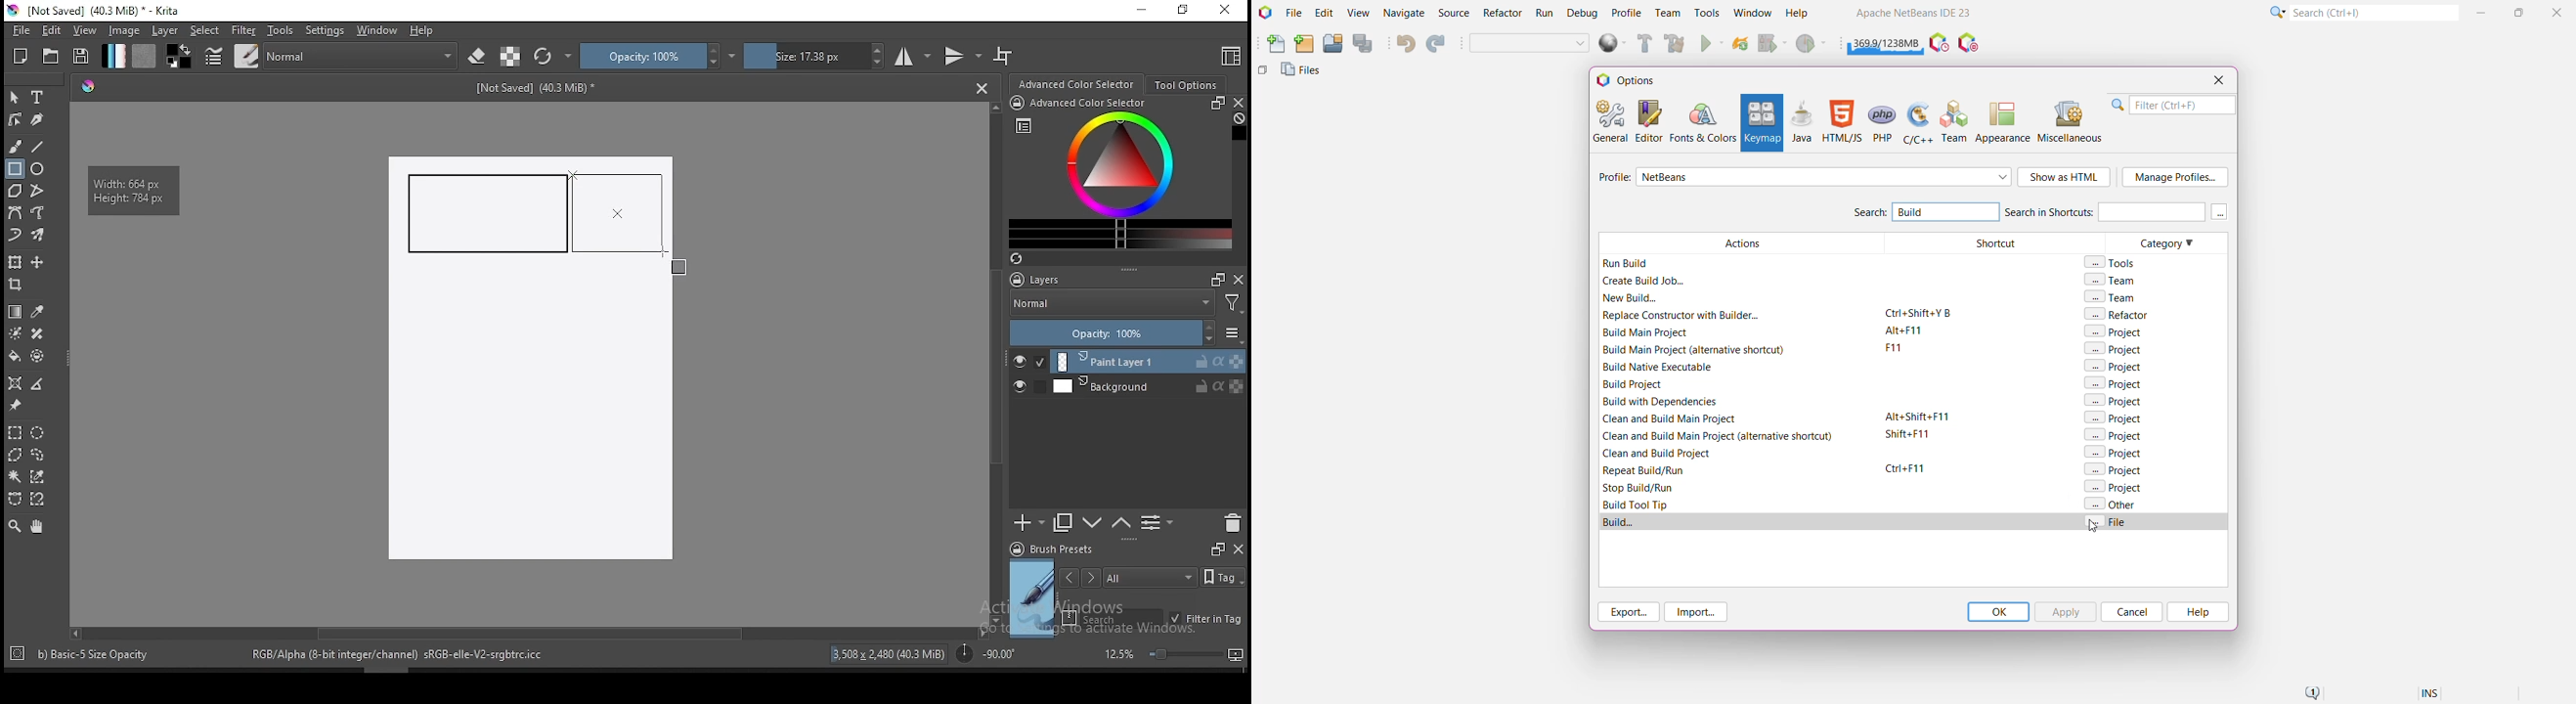  What do you see at coordinates (37, 433) in the screenshot?
I see `elliptical selection tool` at bounding box center [37, 433].